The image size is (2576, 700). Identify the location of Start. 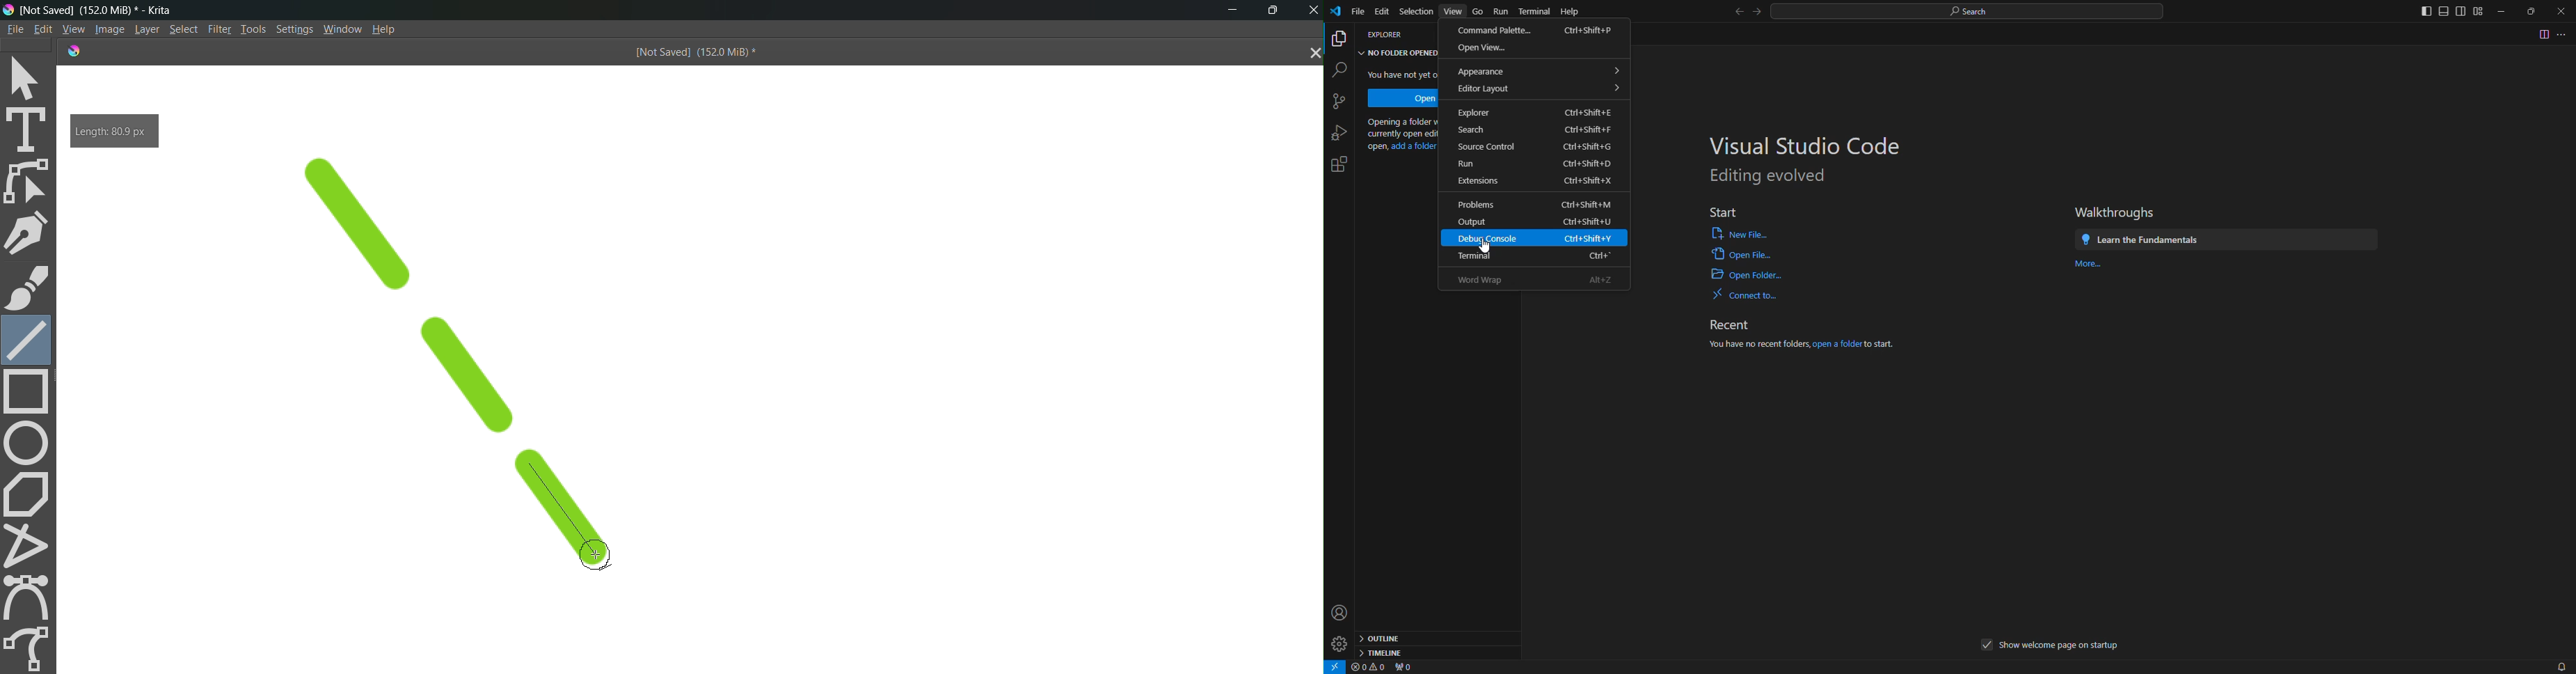
(1729, 212).